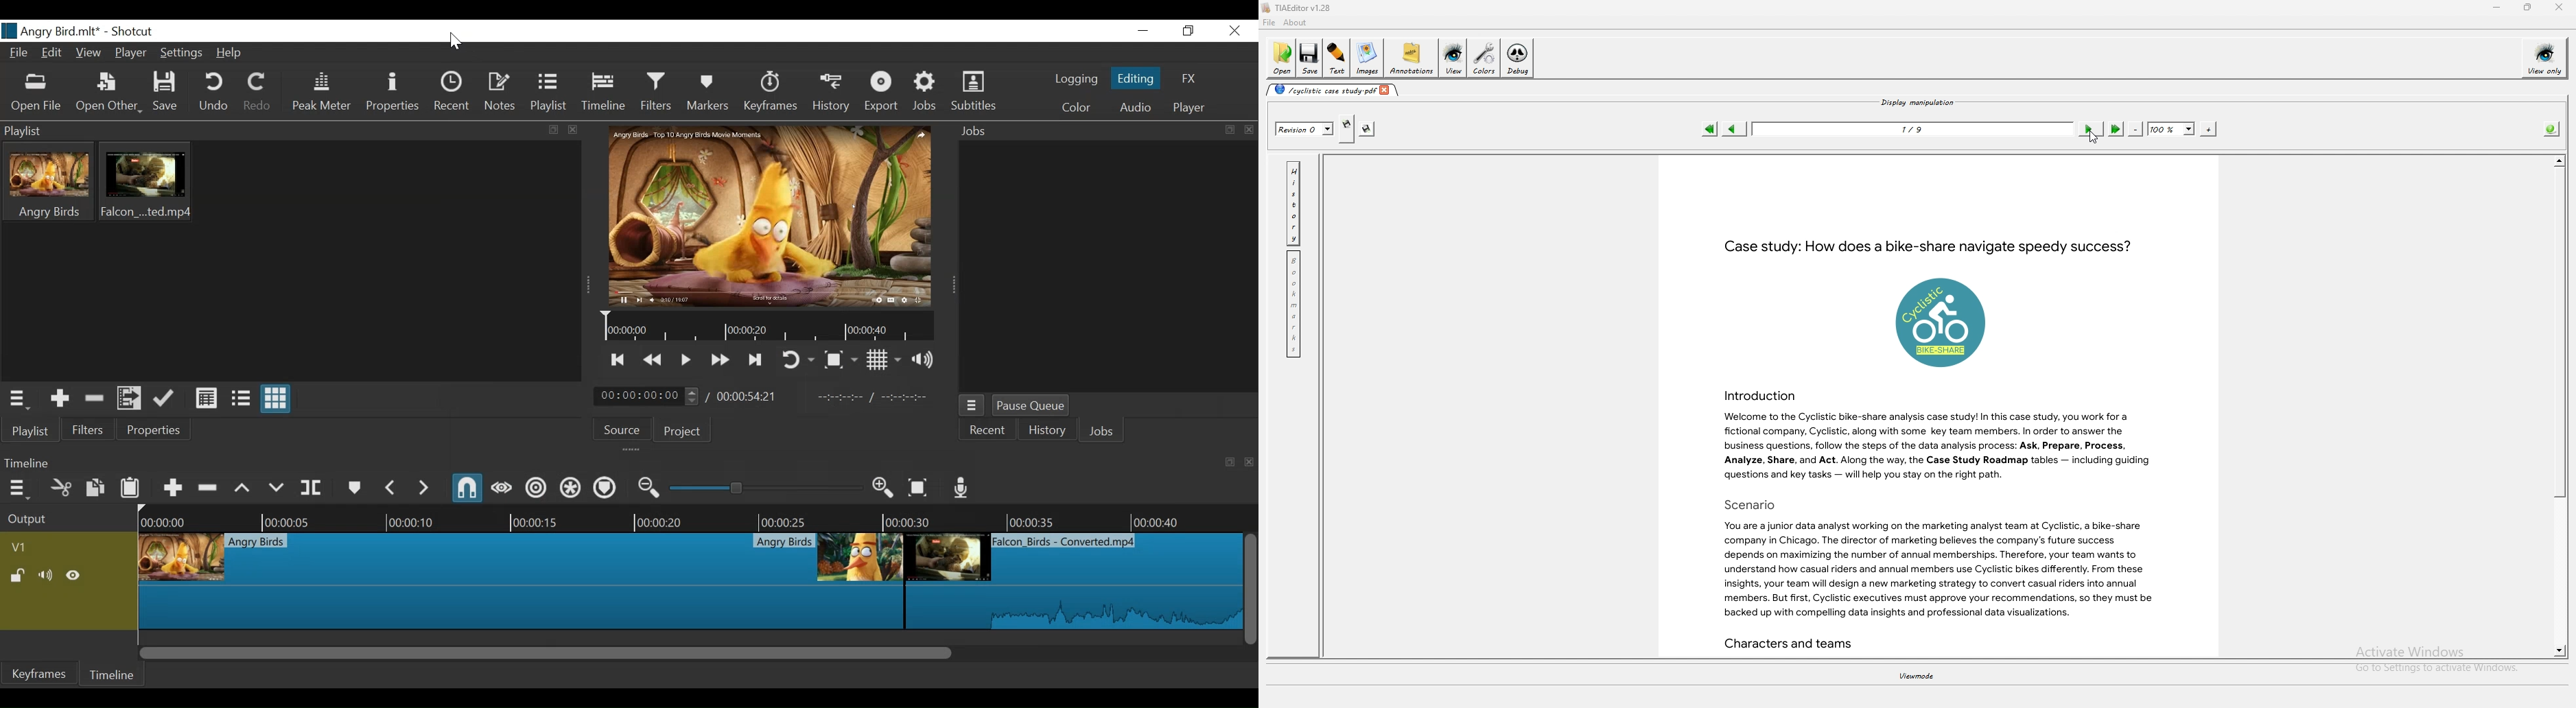 This screenshot has width=2576, height=728. I want to click on Ripple all tracks, so click(569, 488).